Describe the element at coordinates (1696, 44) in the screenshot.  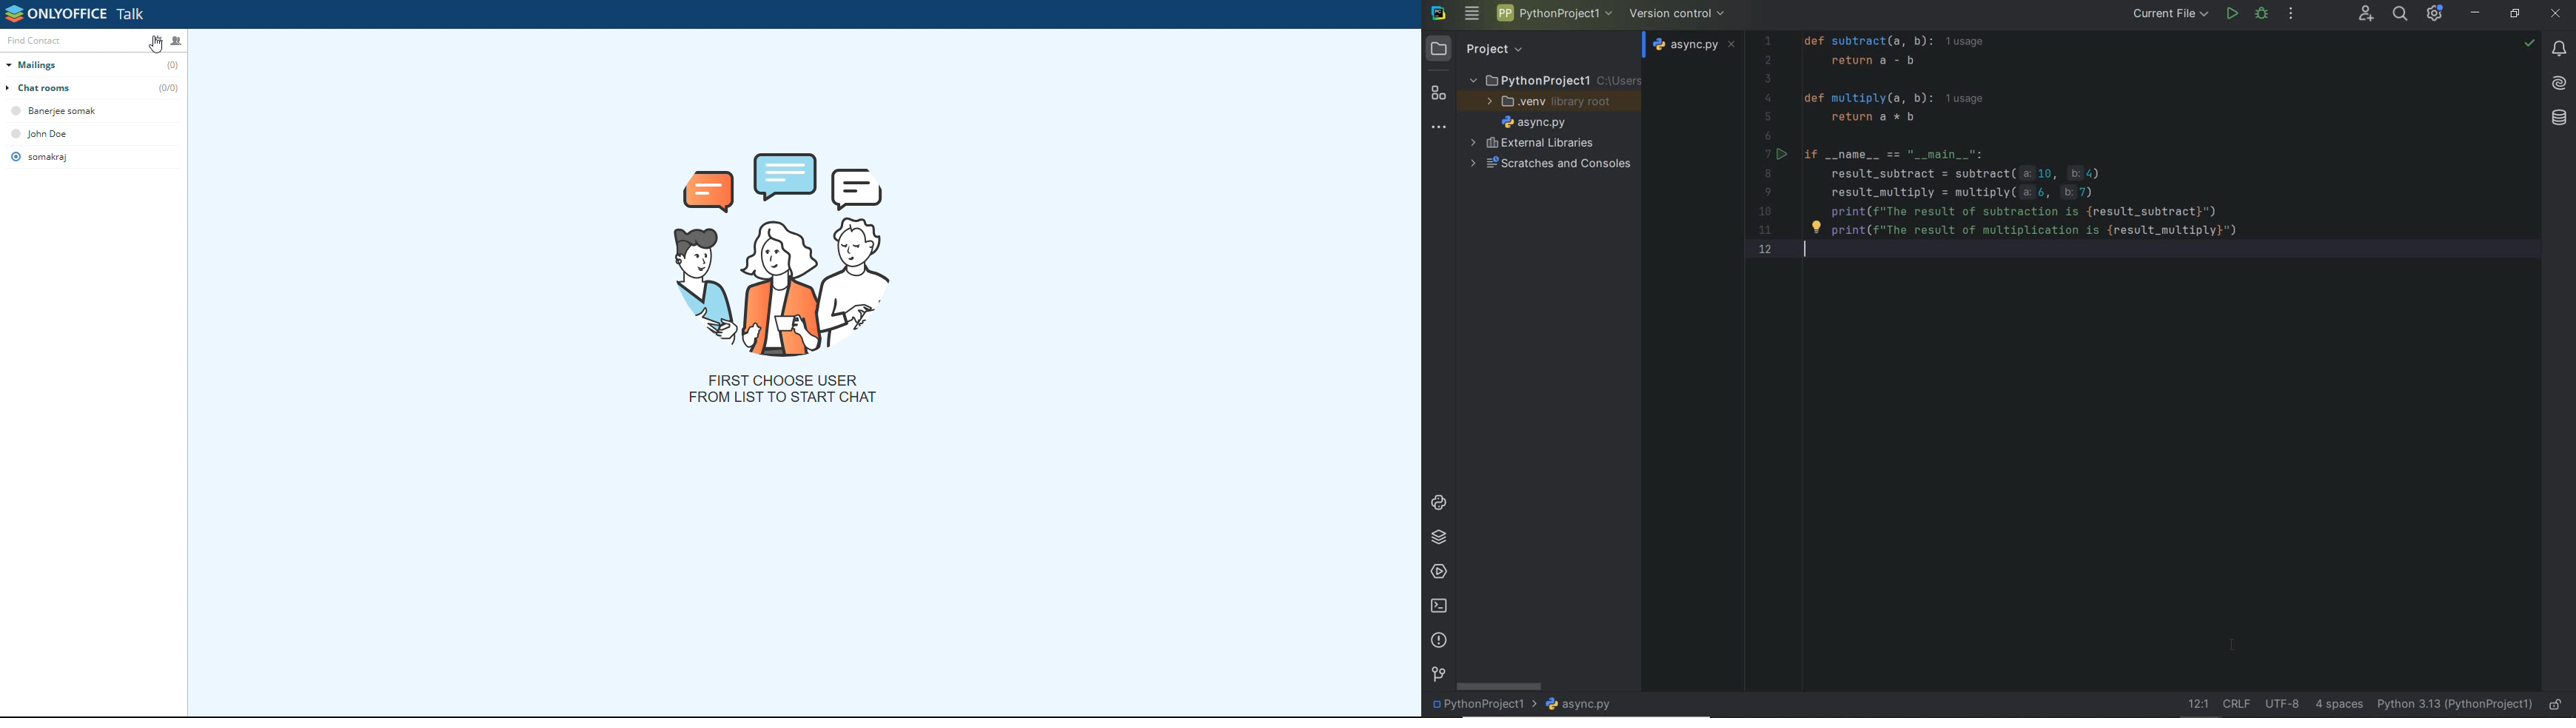
I see `file name` at that location.